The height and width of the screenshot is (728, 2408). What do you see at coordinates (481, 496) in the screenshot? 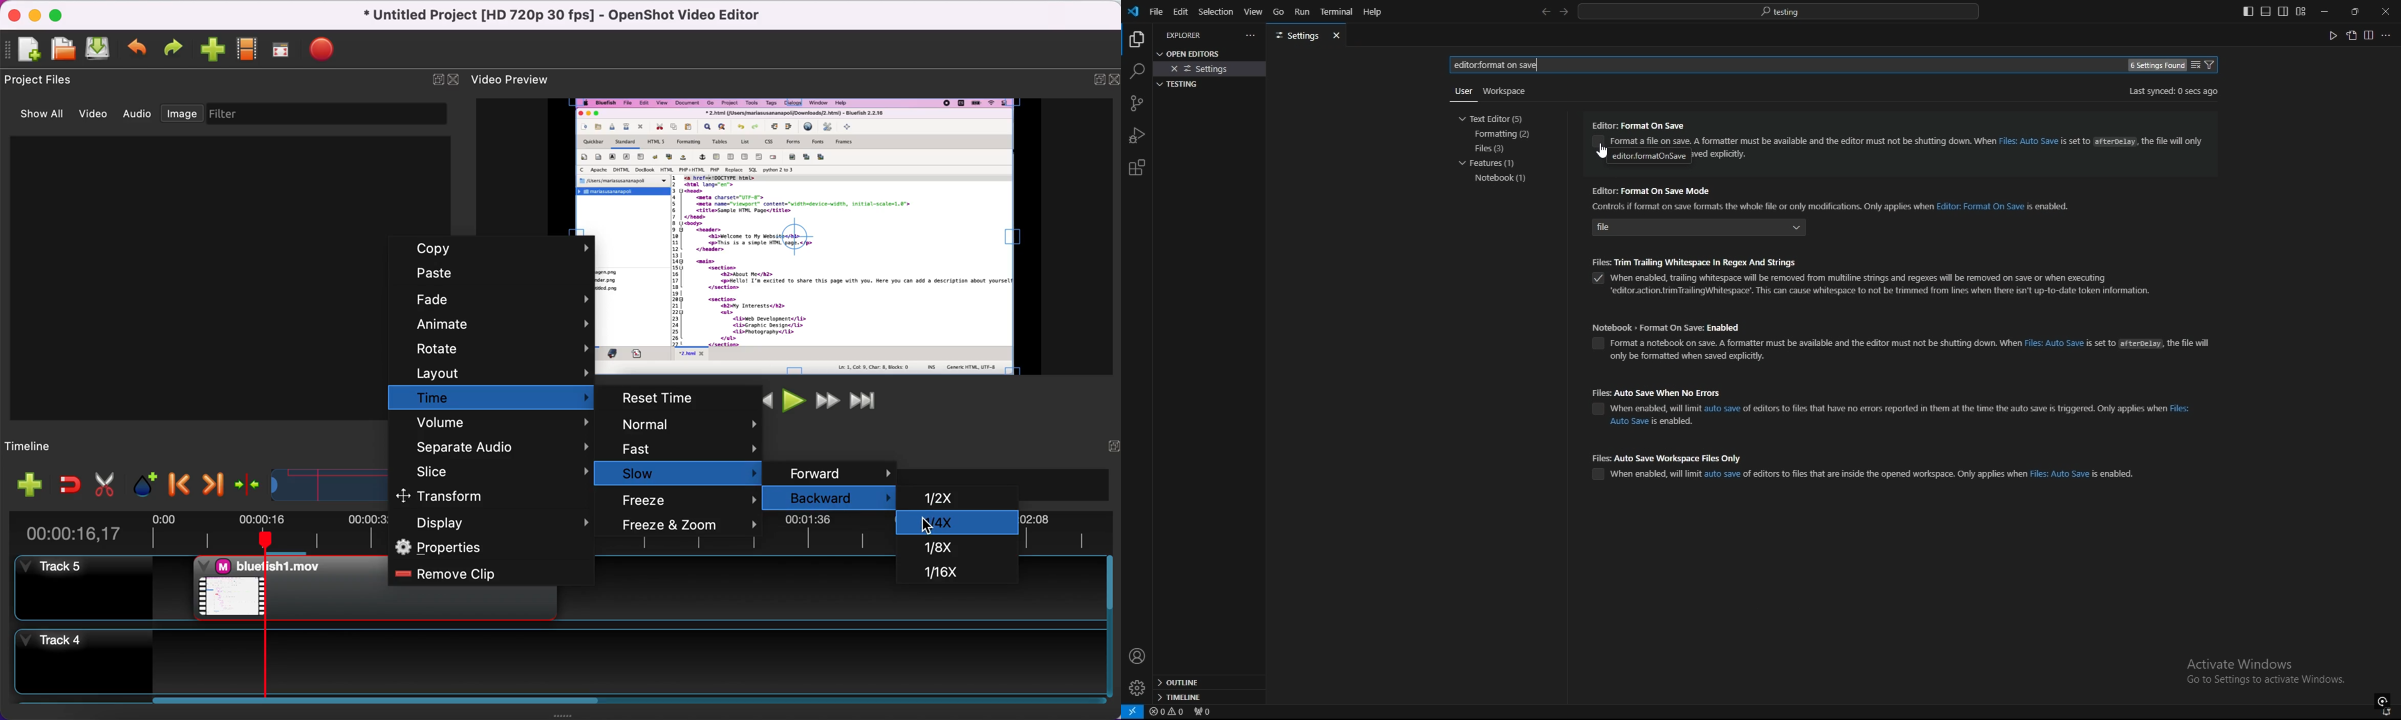
I see `transform` at bounding box center [481, 496].